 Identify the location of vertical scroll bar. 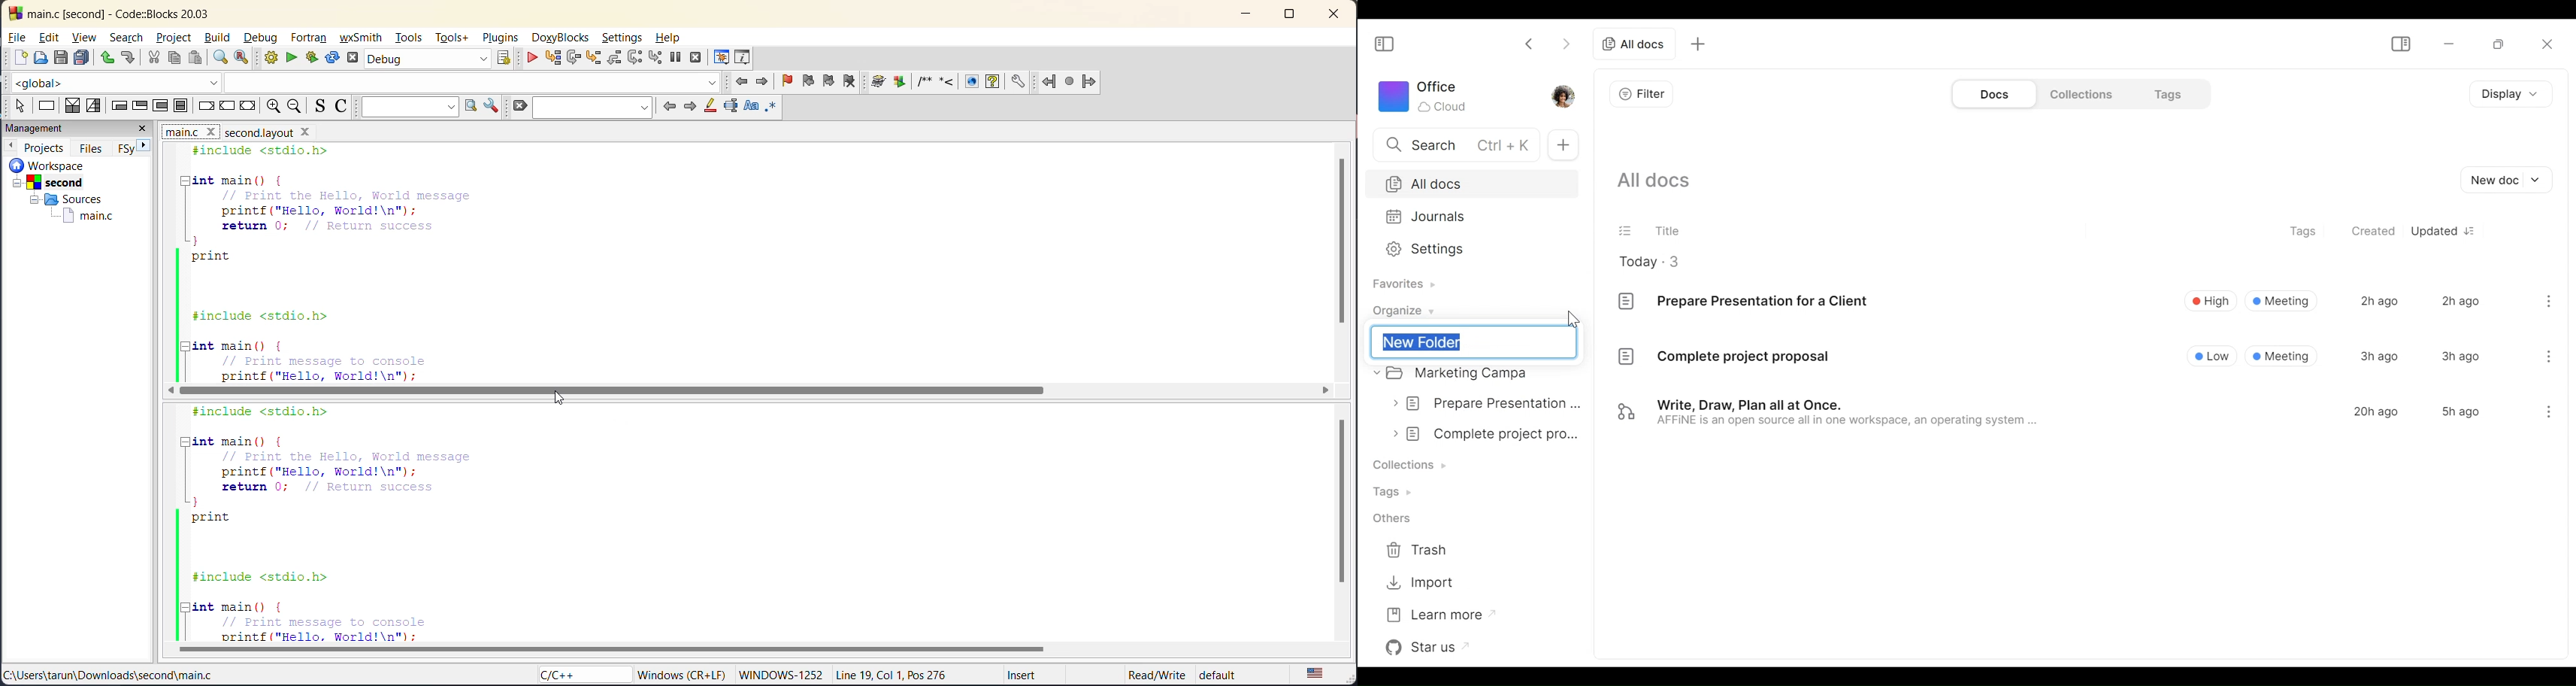
(1344, 242).